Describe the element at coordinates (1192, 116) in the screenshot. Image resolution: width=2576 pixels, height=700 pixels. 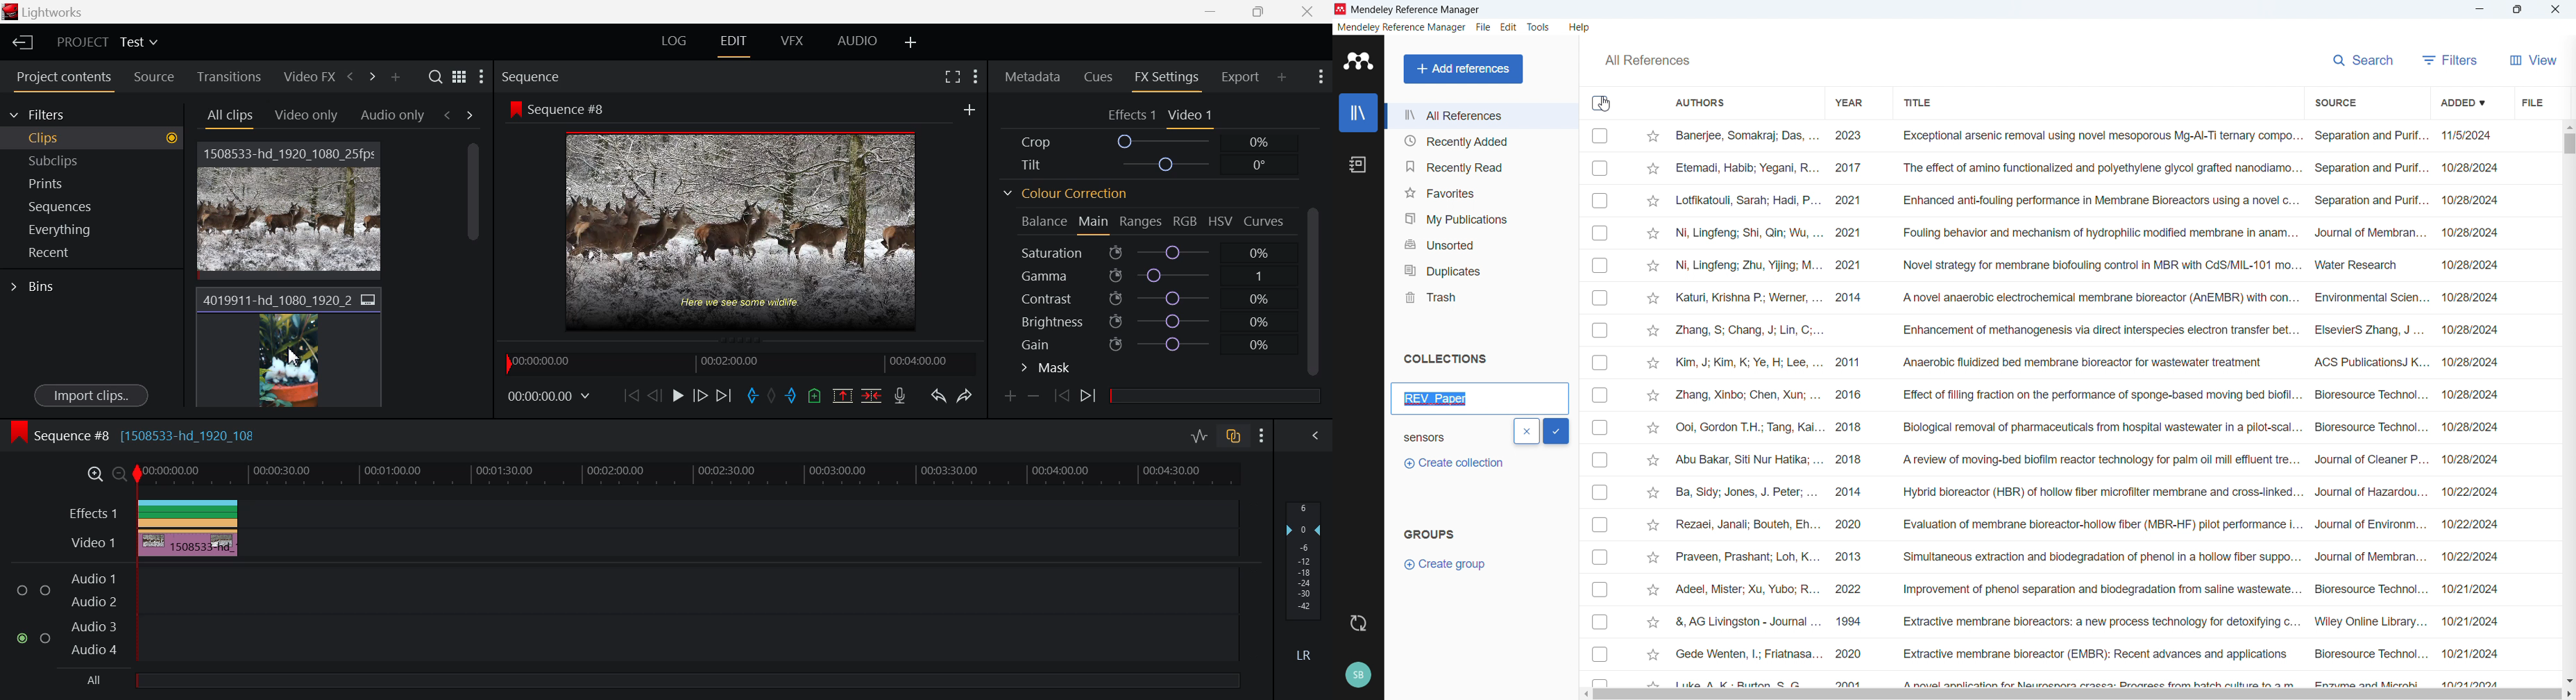
I see `Video Settings` at that location.